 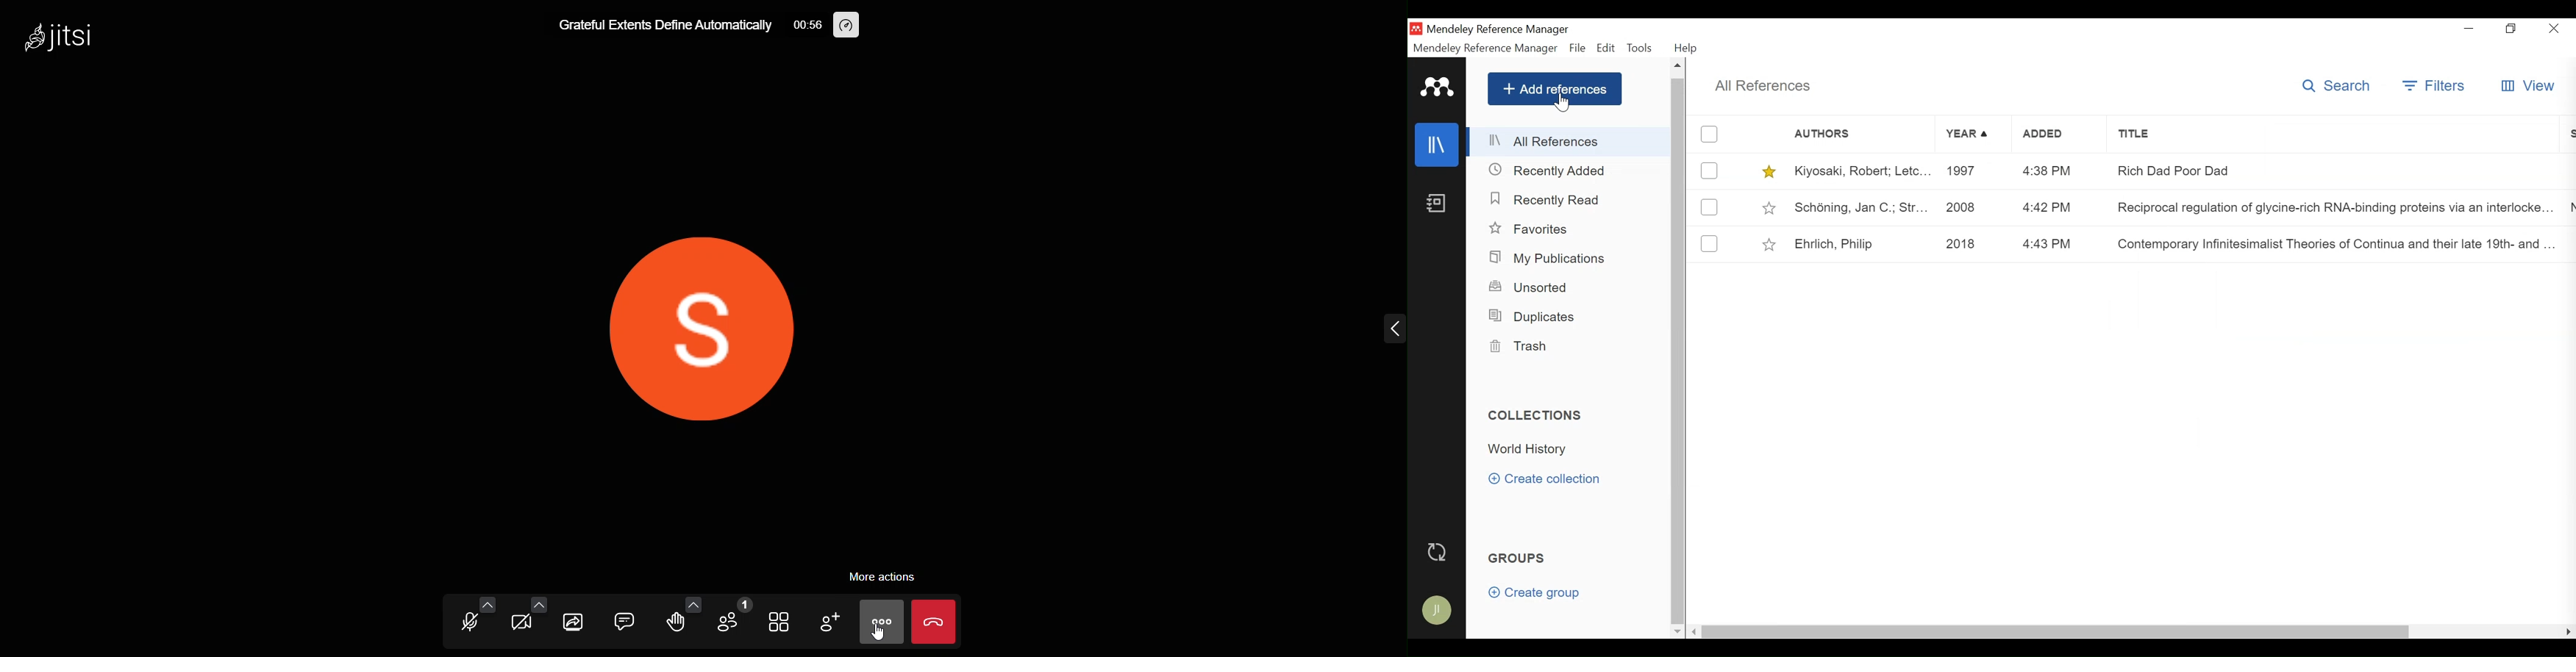 What do you see at coordinates (576, 621) in the screenshot?
I see `screen share` at bounding box center [576, 621].